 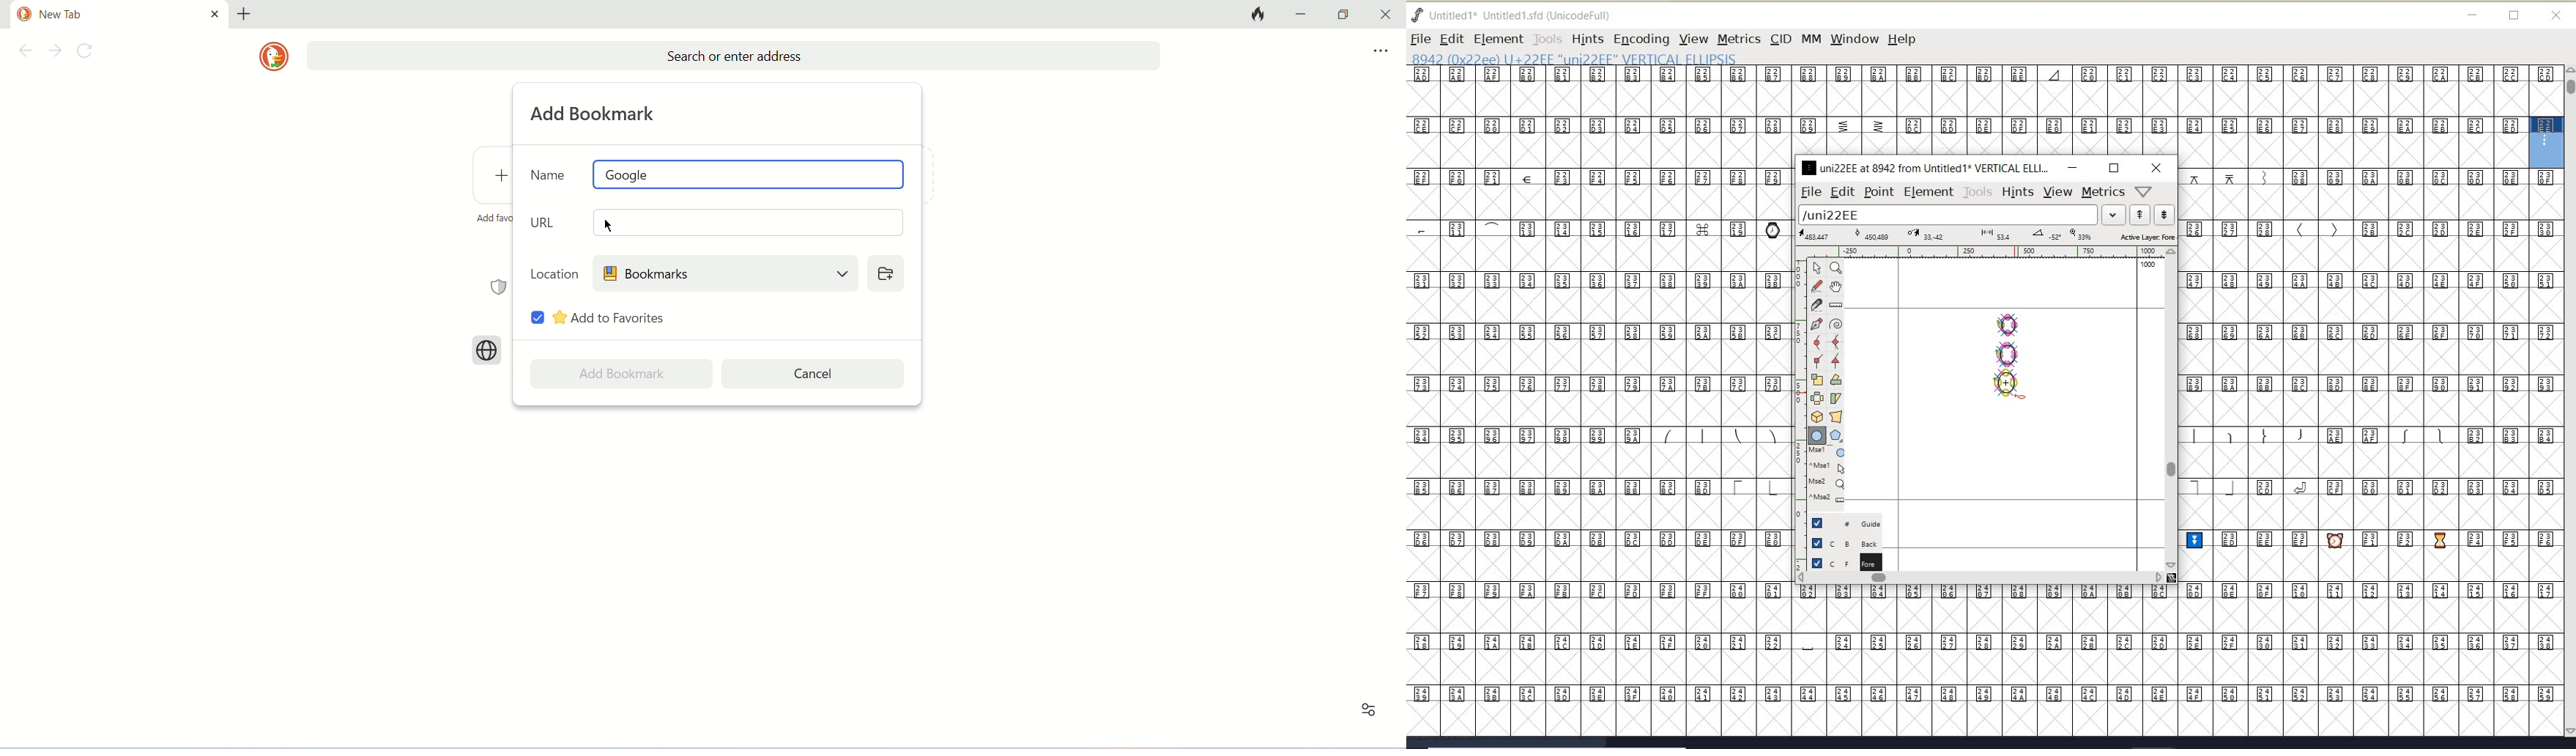 I want to click on add to favorites, so click(x=610, y=317).